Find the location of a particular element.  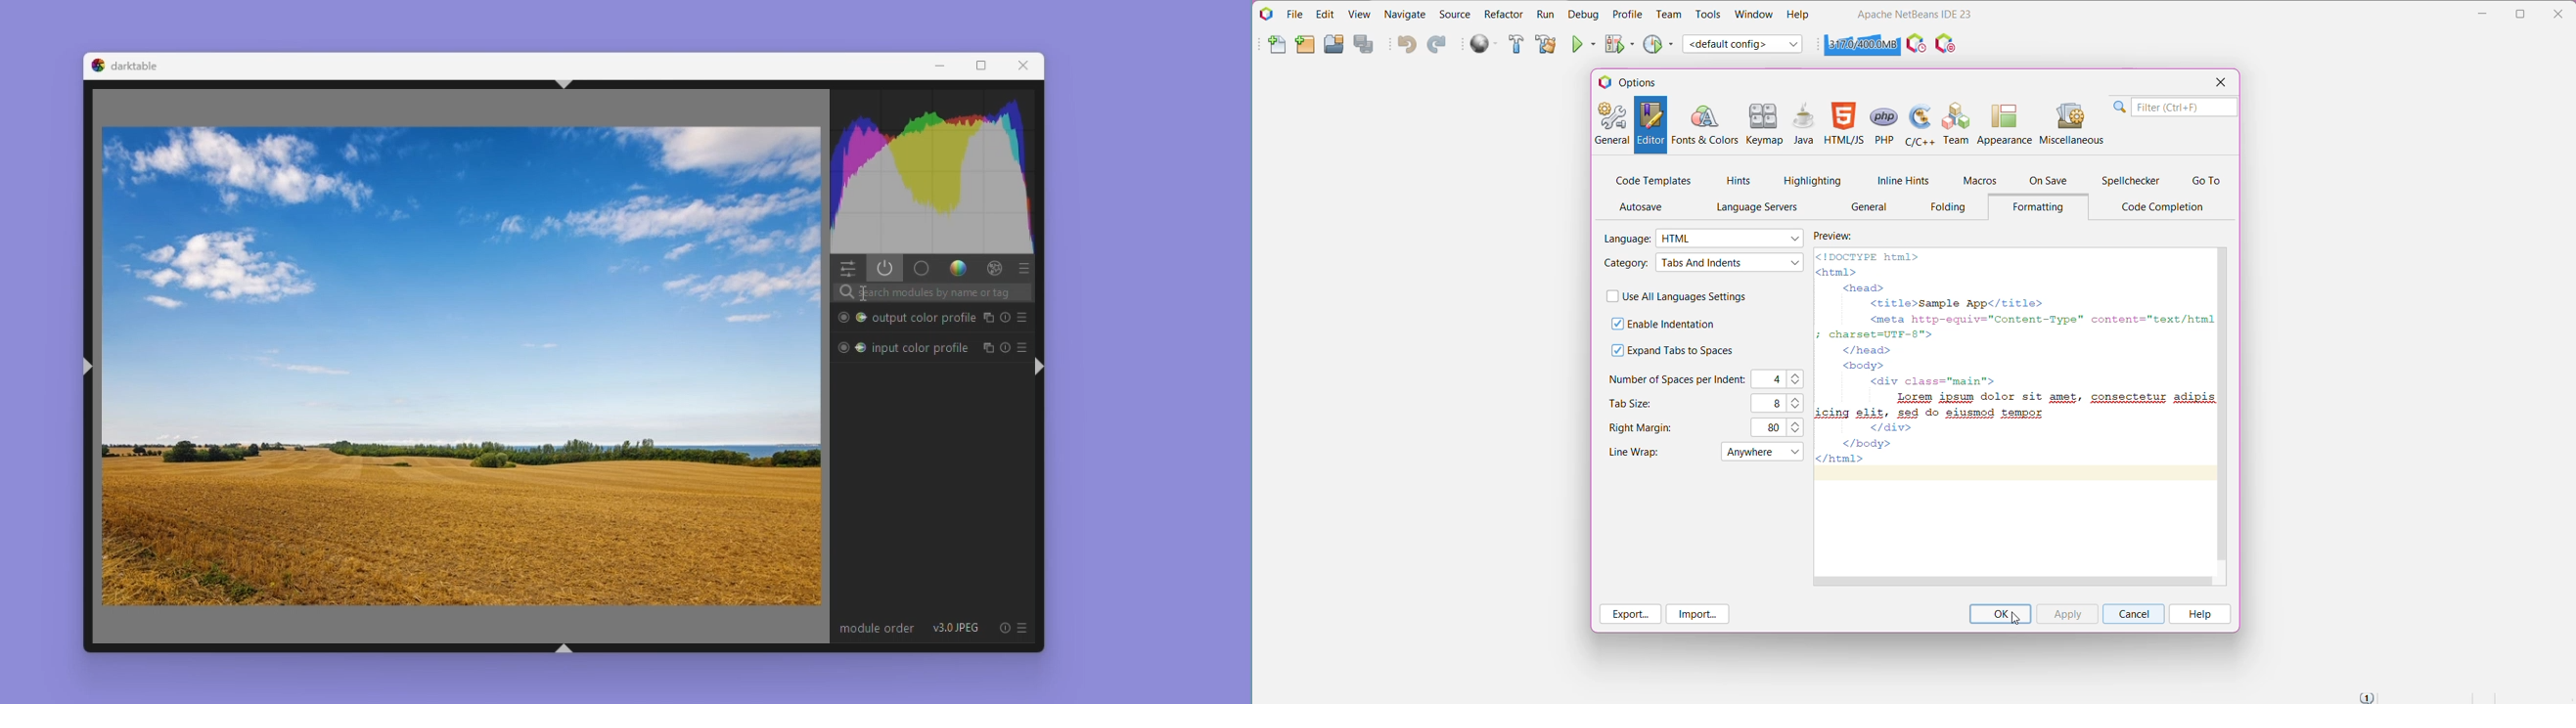

Image is located at coordinates (461, 364).